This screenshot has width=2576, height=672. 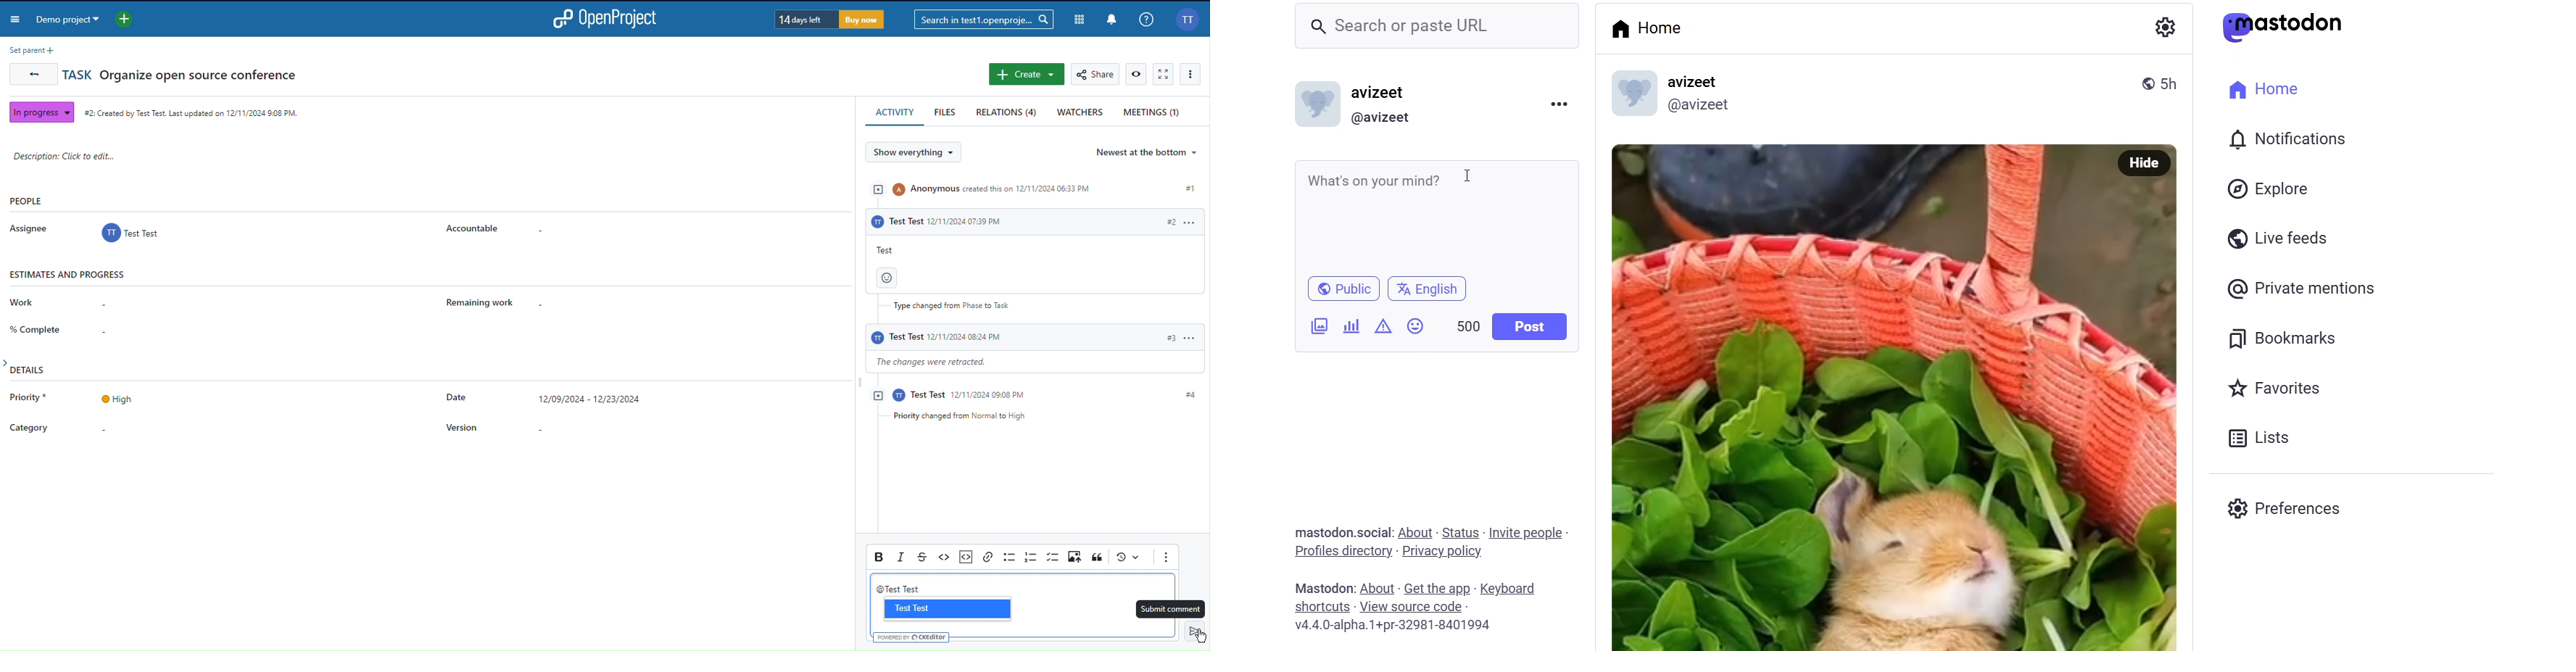 What do you see at coordinates (904, 588) in the screenshot?
I see `Test Test` at bounding box center [904, 588].